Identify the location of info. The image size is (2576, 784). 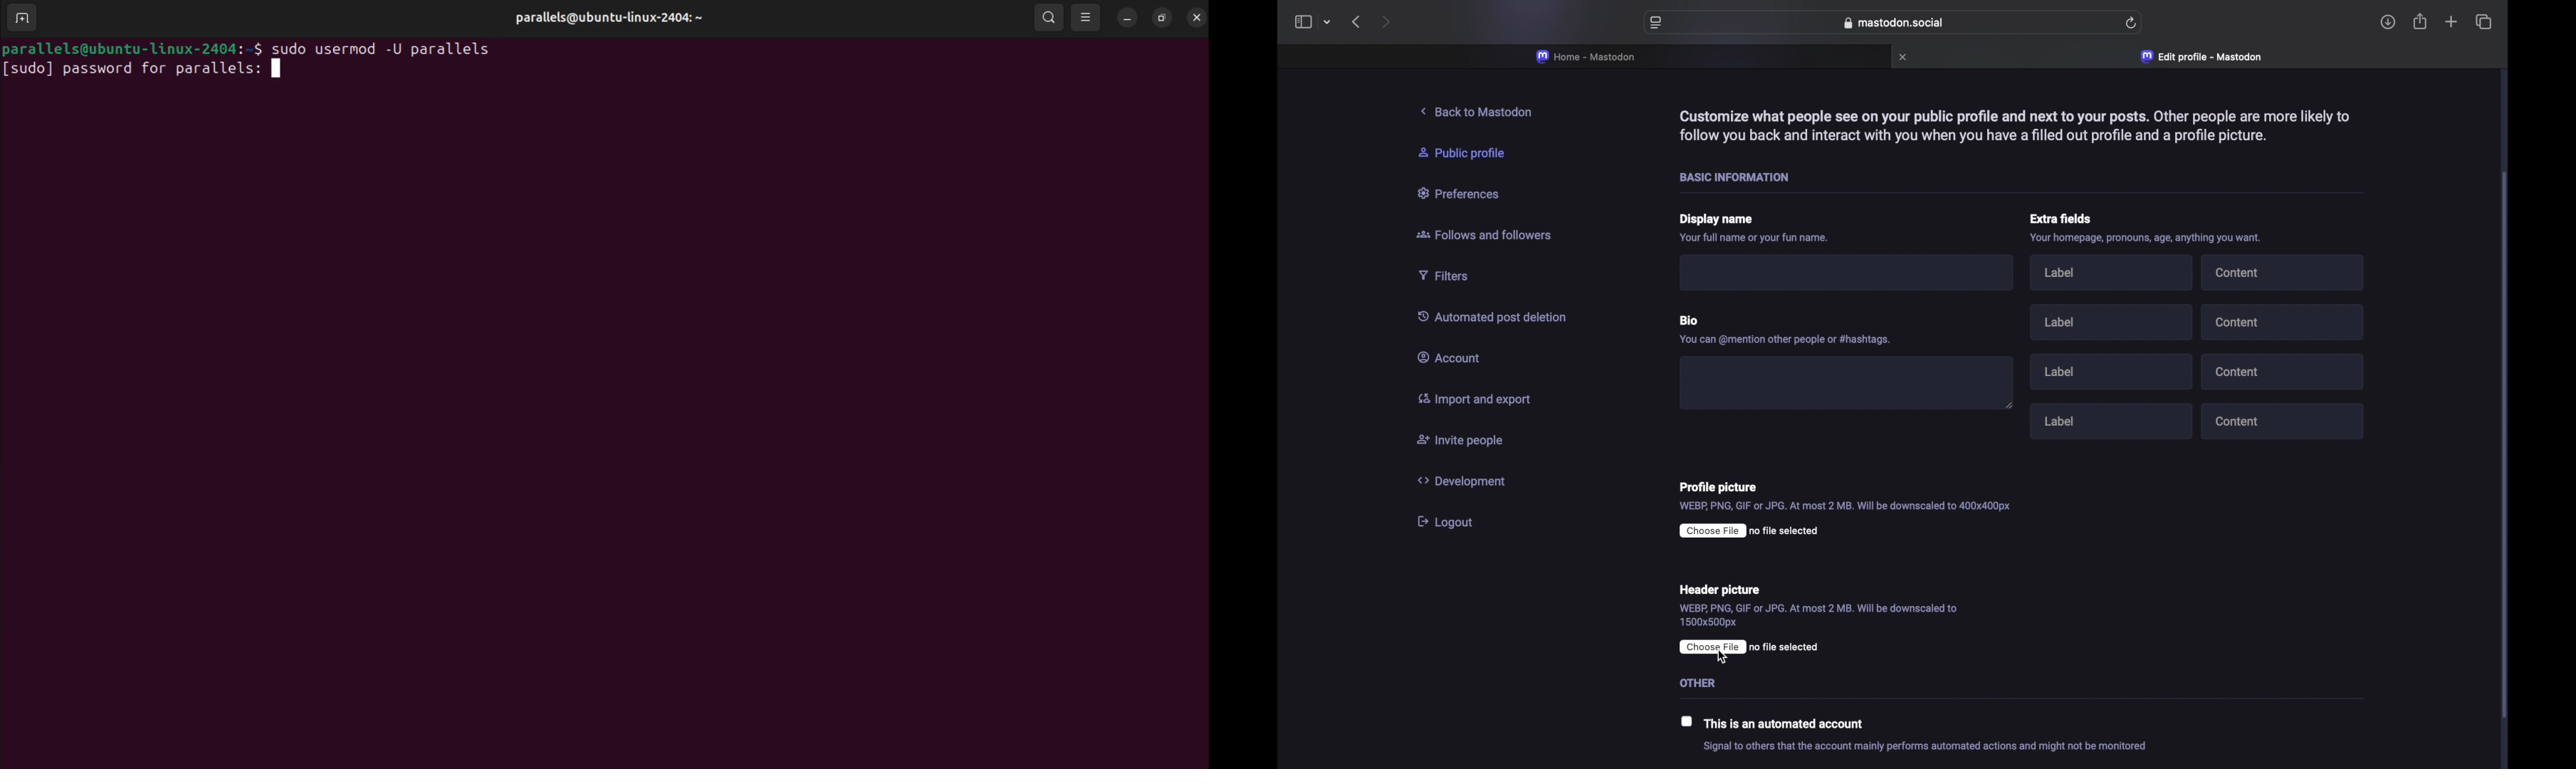
(1925, 747).